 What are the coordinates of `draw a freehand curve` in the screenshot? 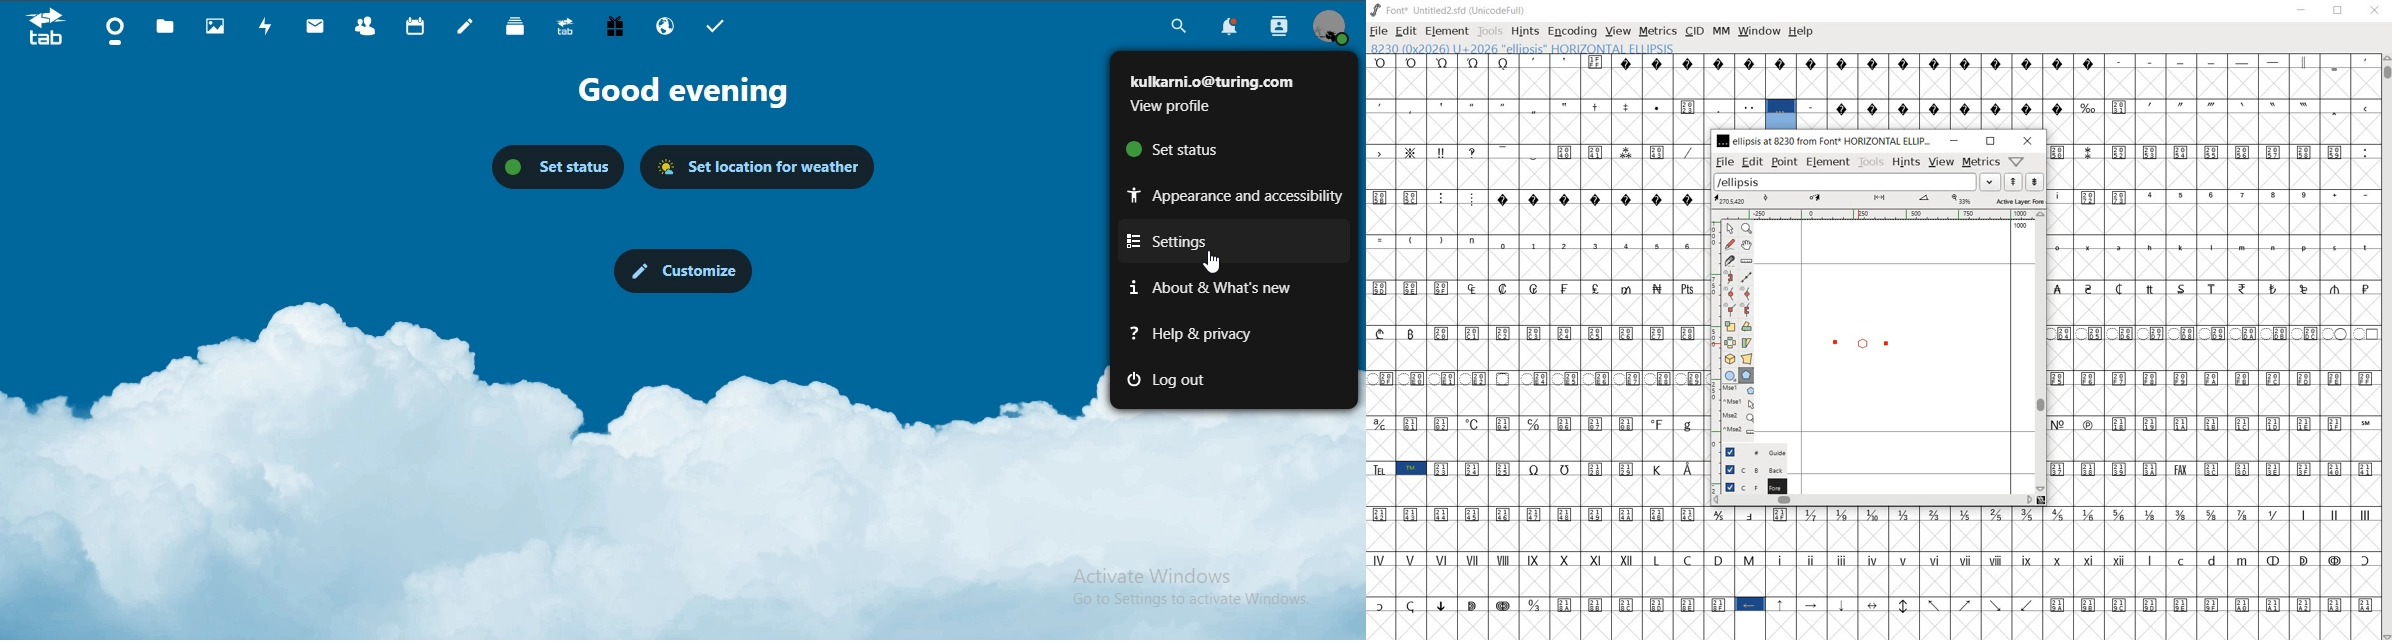 It's located at (1729, 244).